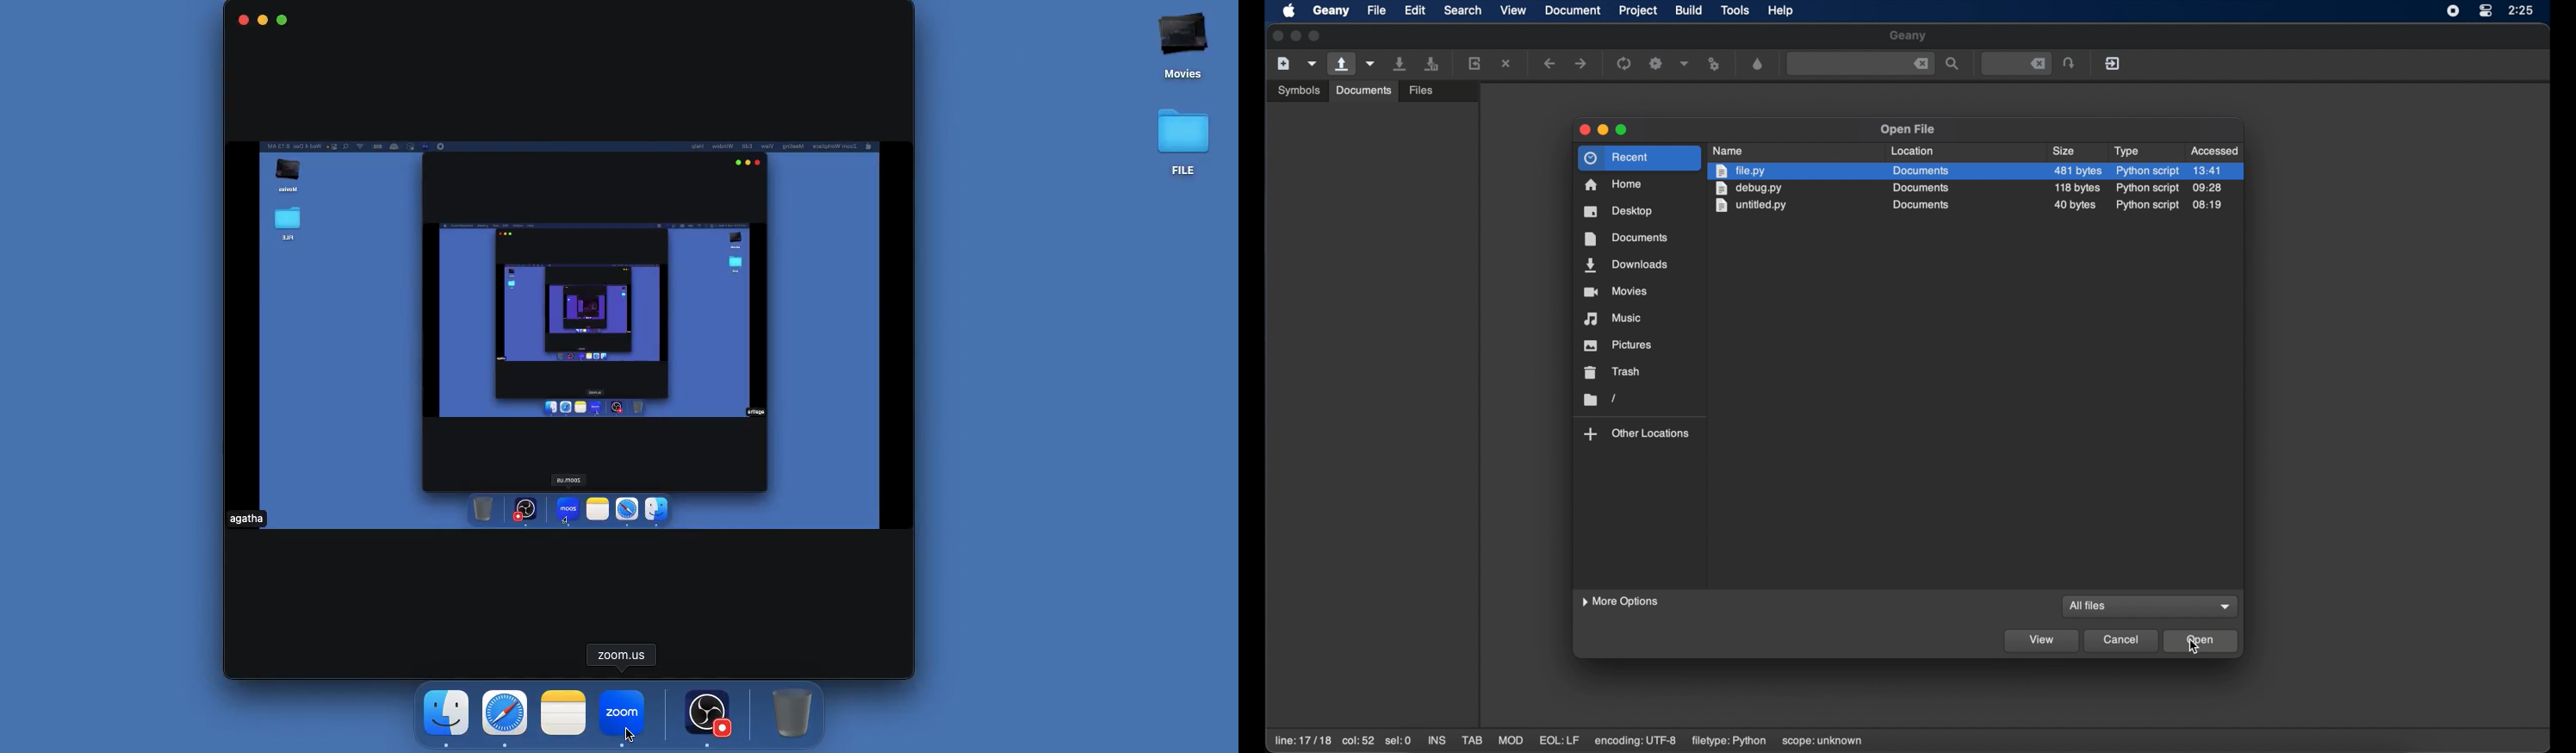 Image resolution: width=2576 pixels, height=756 pixels. I want to click on movies, so click(1616, 292).